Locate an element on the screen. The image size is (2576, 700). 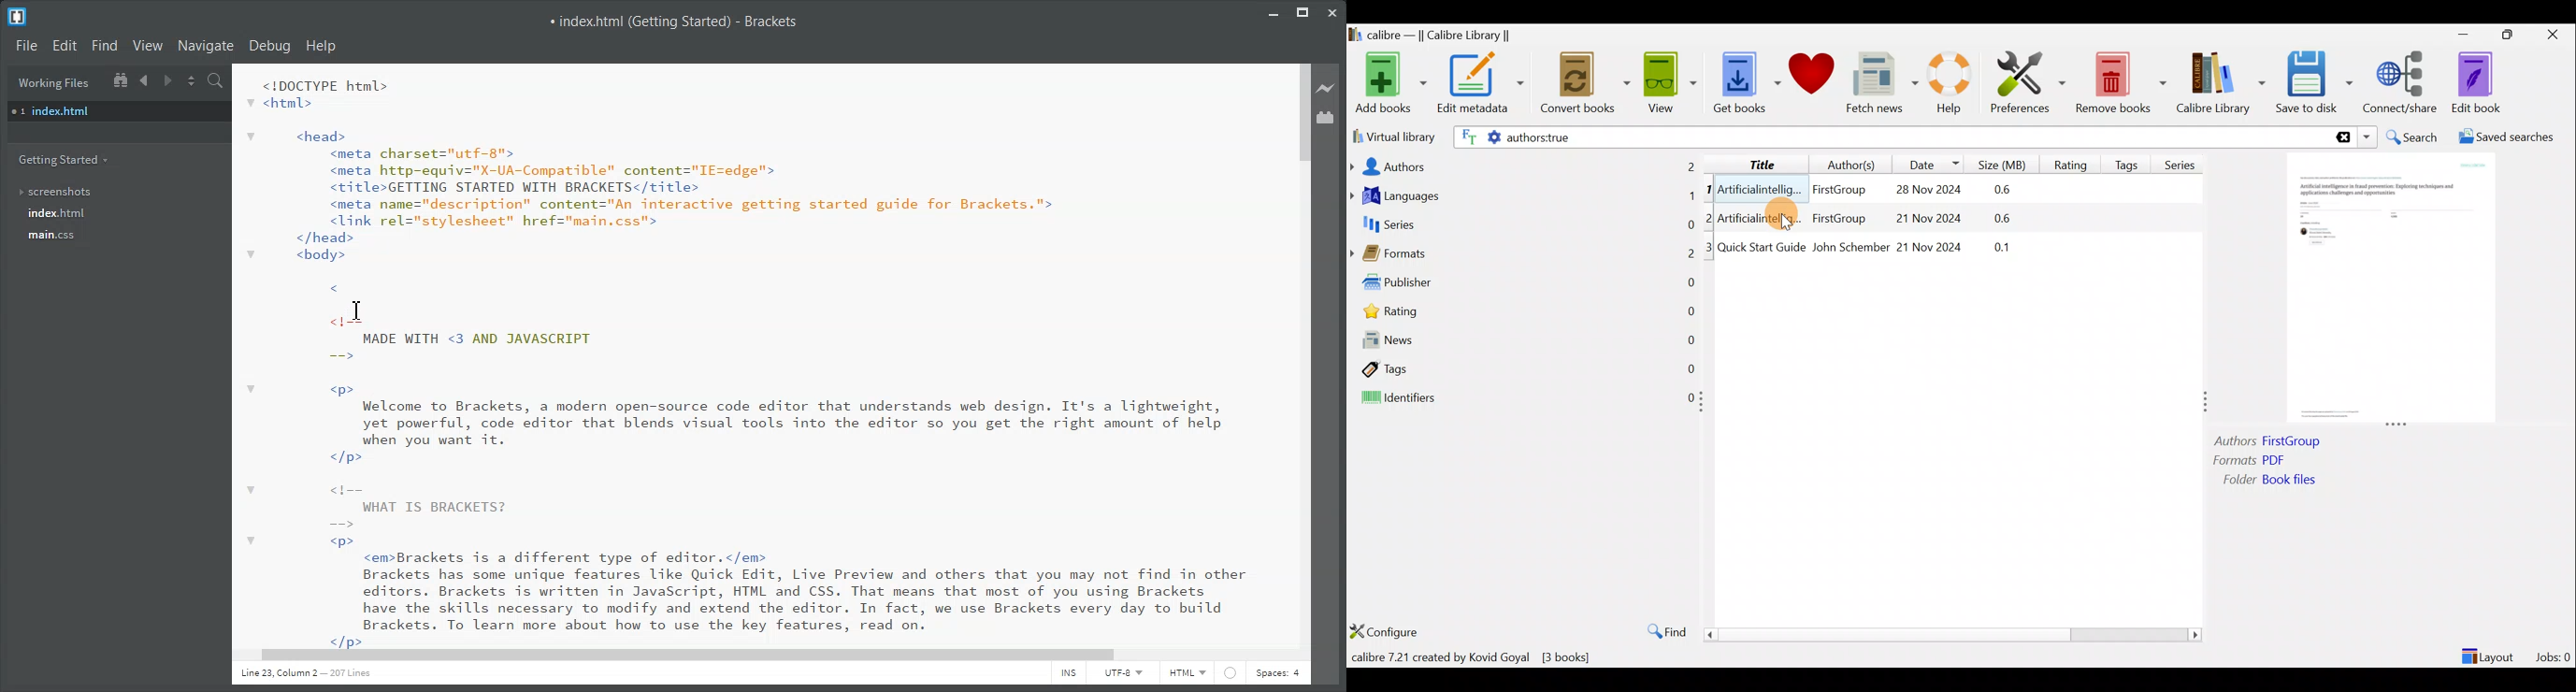
Close is located at coordinates (2556, 34).